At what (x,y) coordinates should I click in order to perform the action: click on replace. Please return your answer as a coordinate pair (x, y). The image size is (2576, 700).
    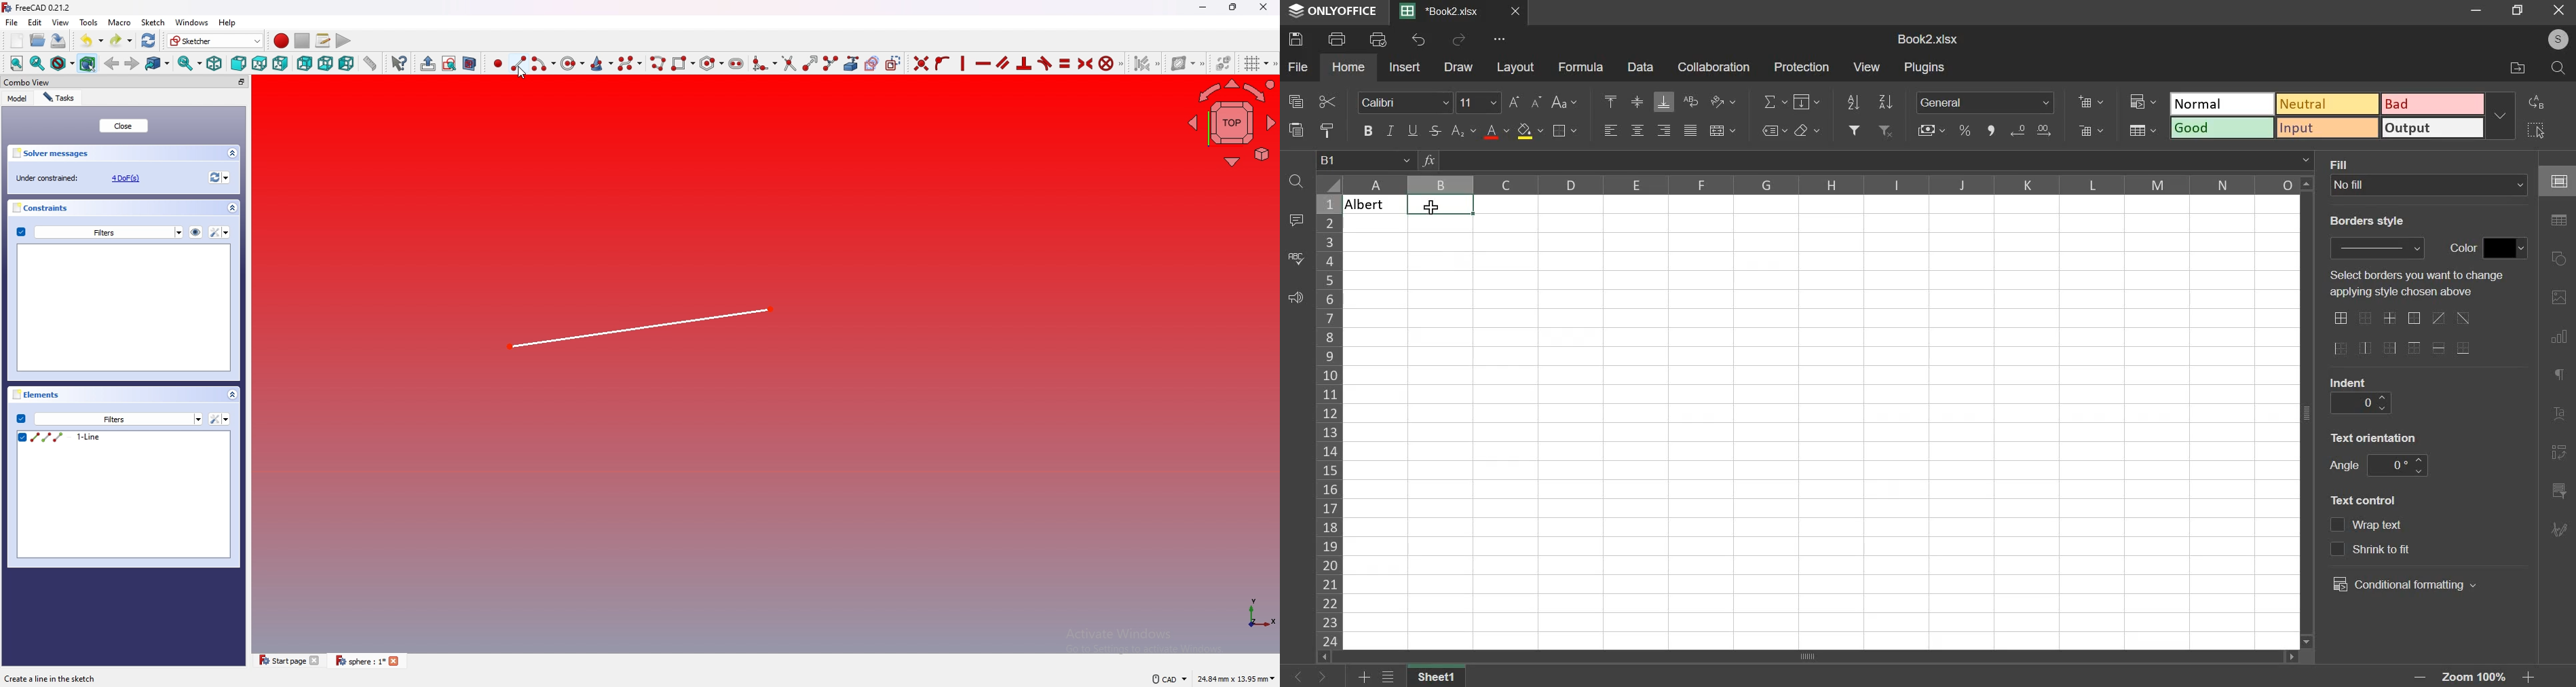
    Looking at the image, I should click on (2541, 103).